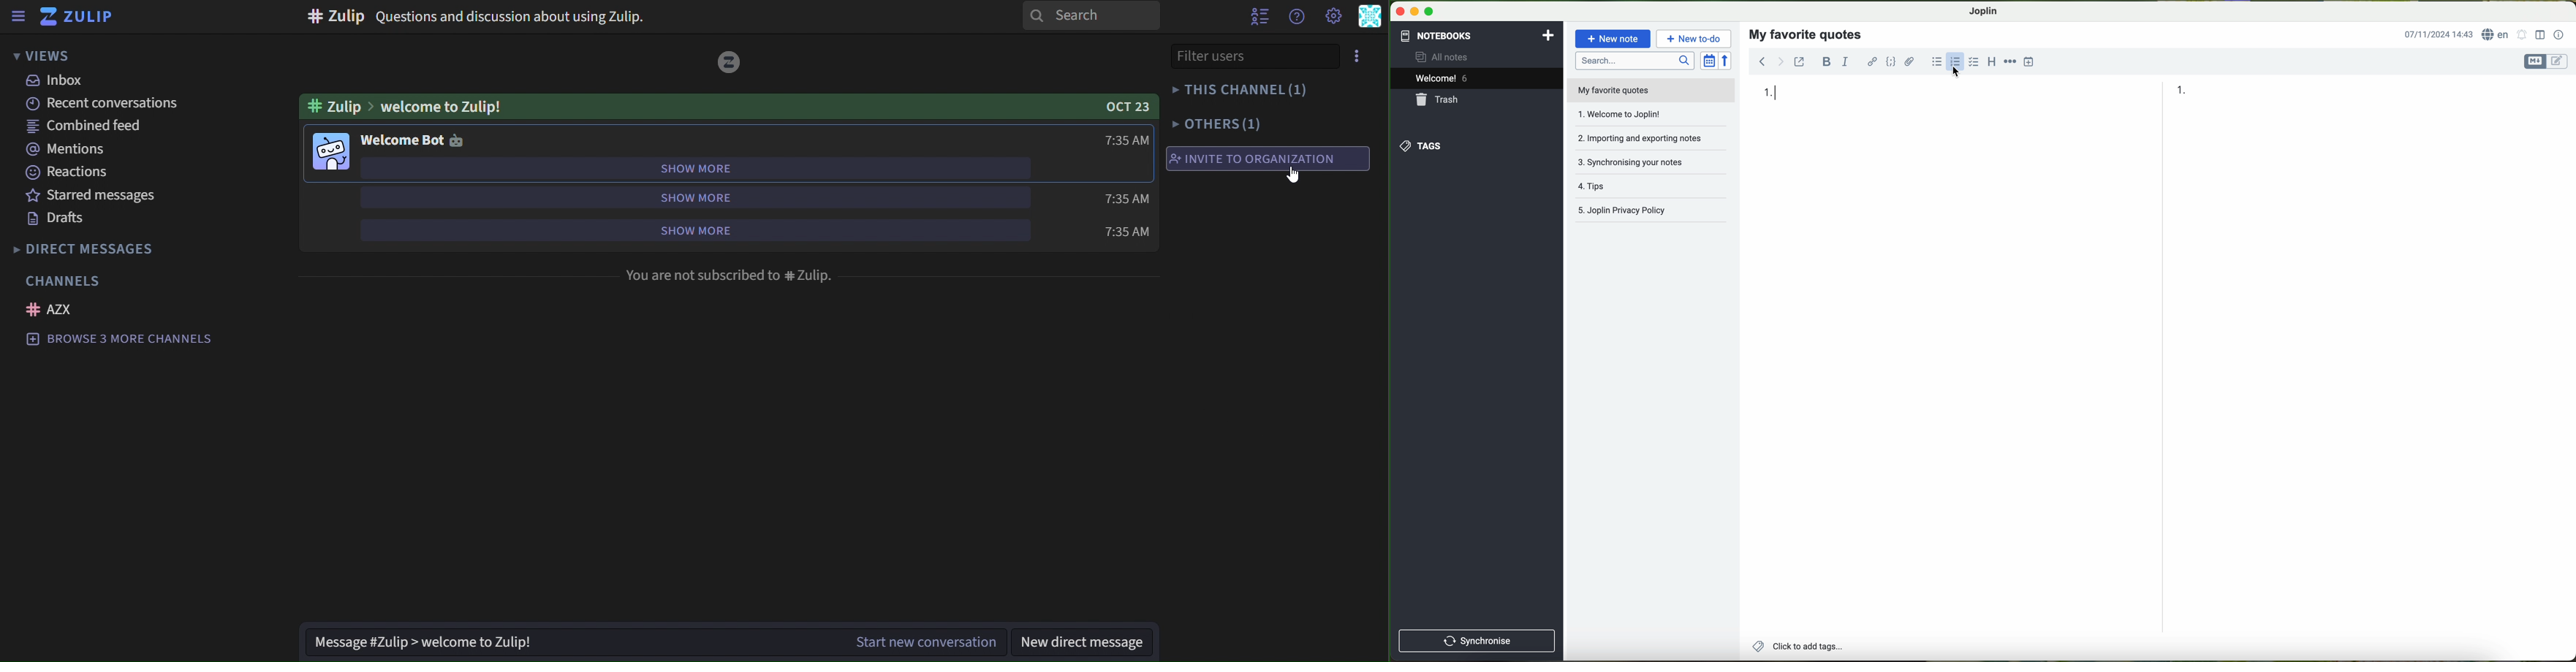  What do you see at coordinates (2011, 61) in the screenshot?
I see `horizontal rule` at bounding box center [2011, 61].